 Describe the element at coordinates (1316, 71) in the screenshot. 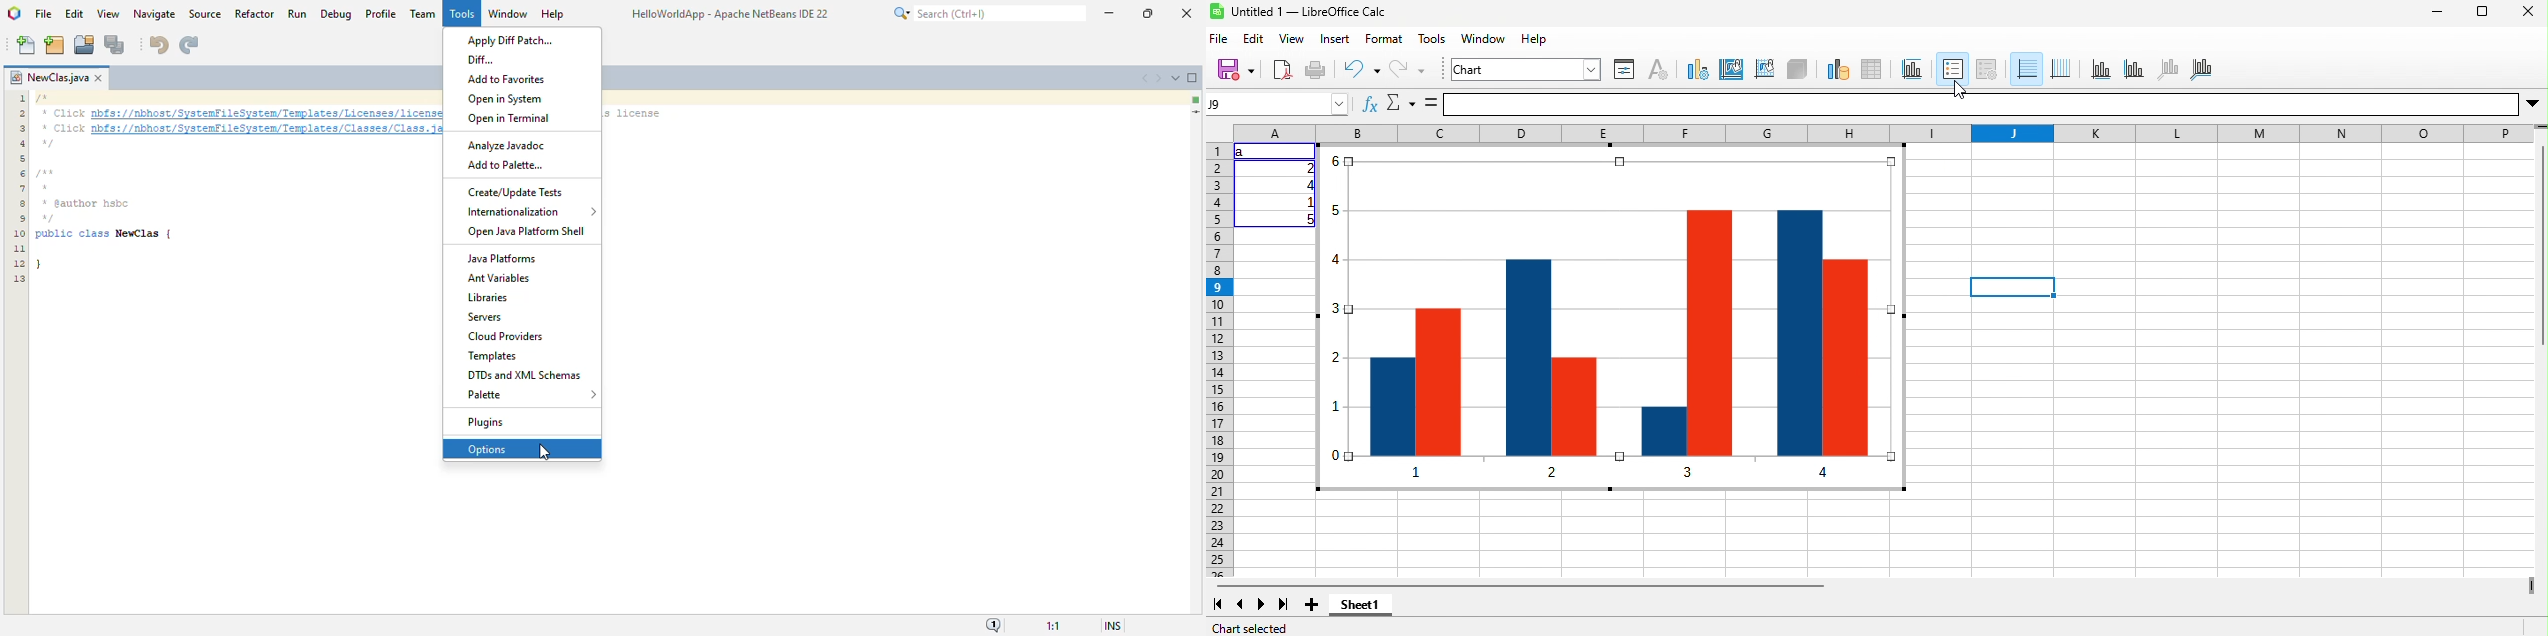

I see `print` at that location.